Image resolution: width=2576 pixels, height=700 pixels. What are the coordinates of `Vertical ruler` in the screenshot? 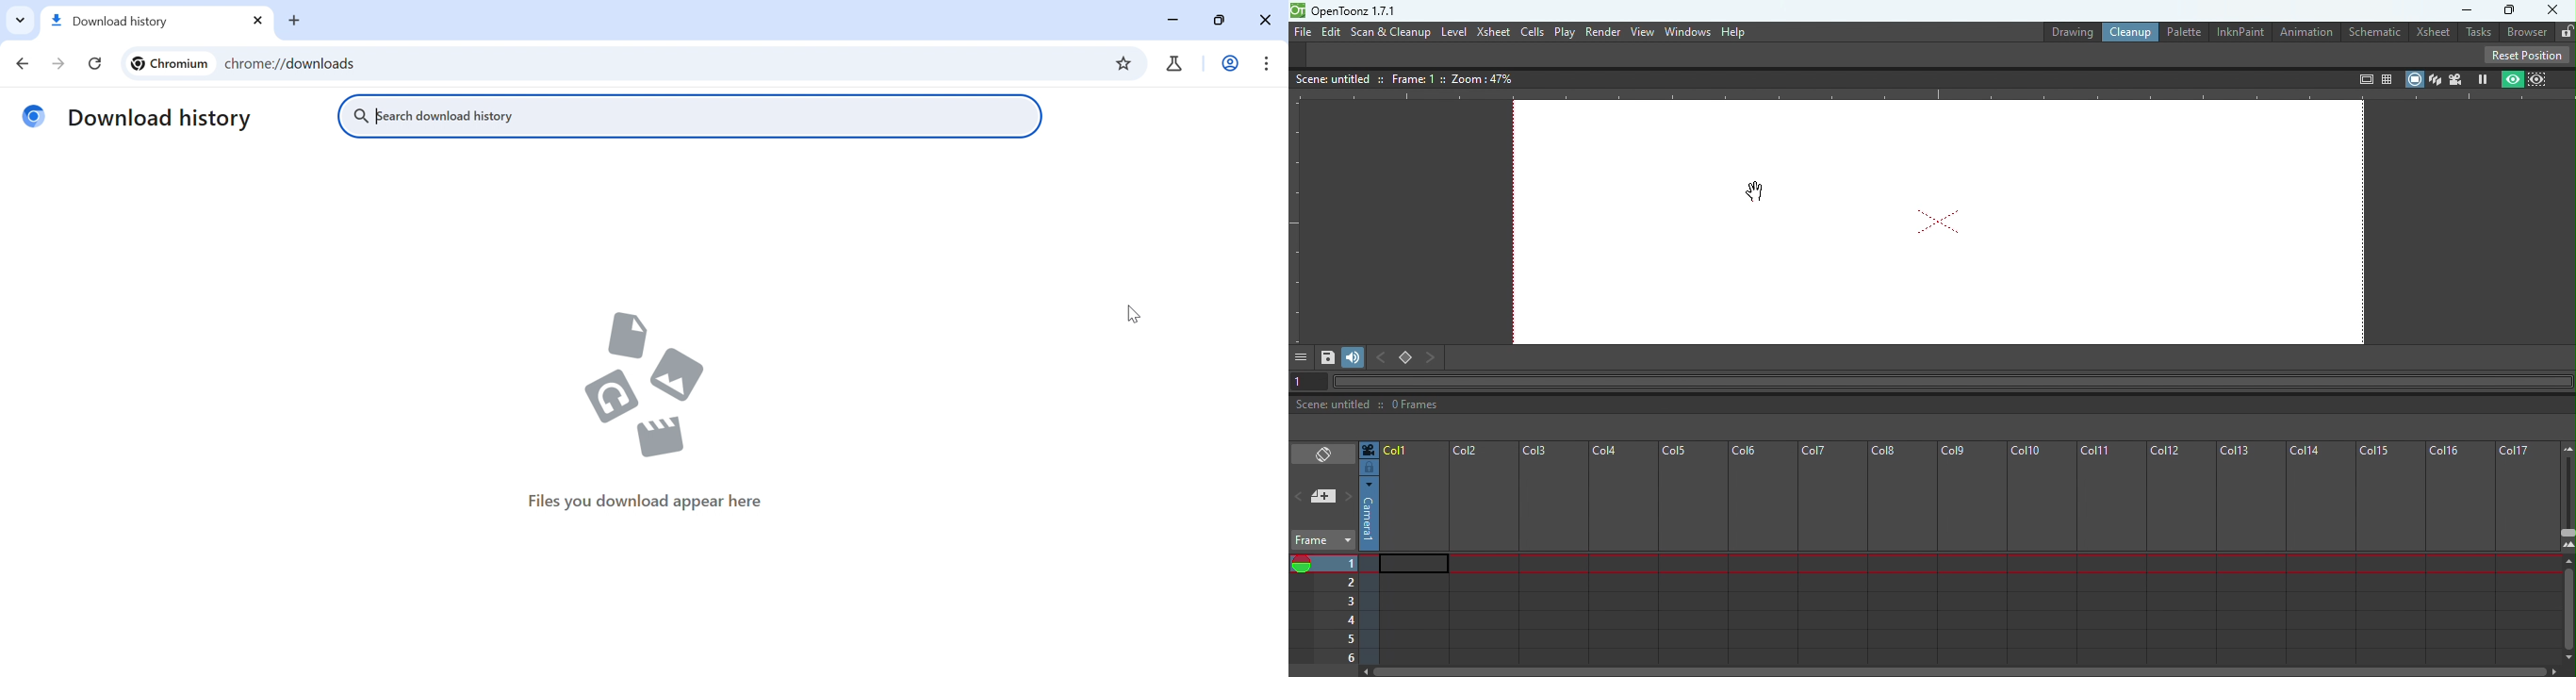 It's located at (1300, 220).